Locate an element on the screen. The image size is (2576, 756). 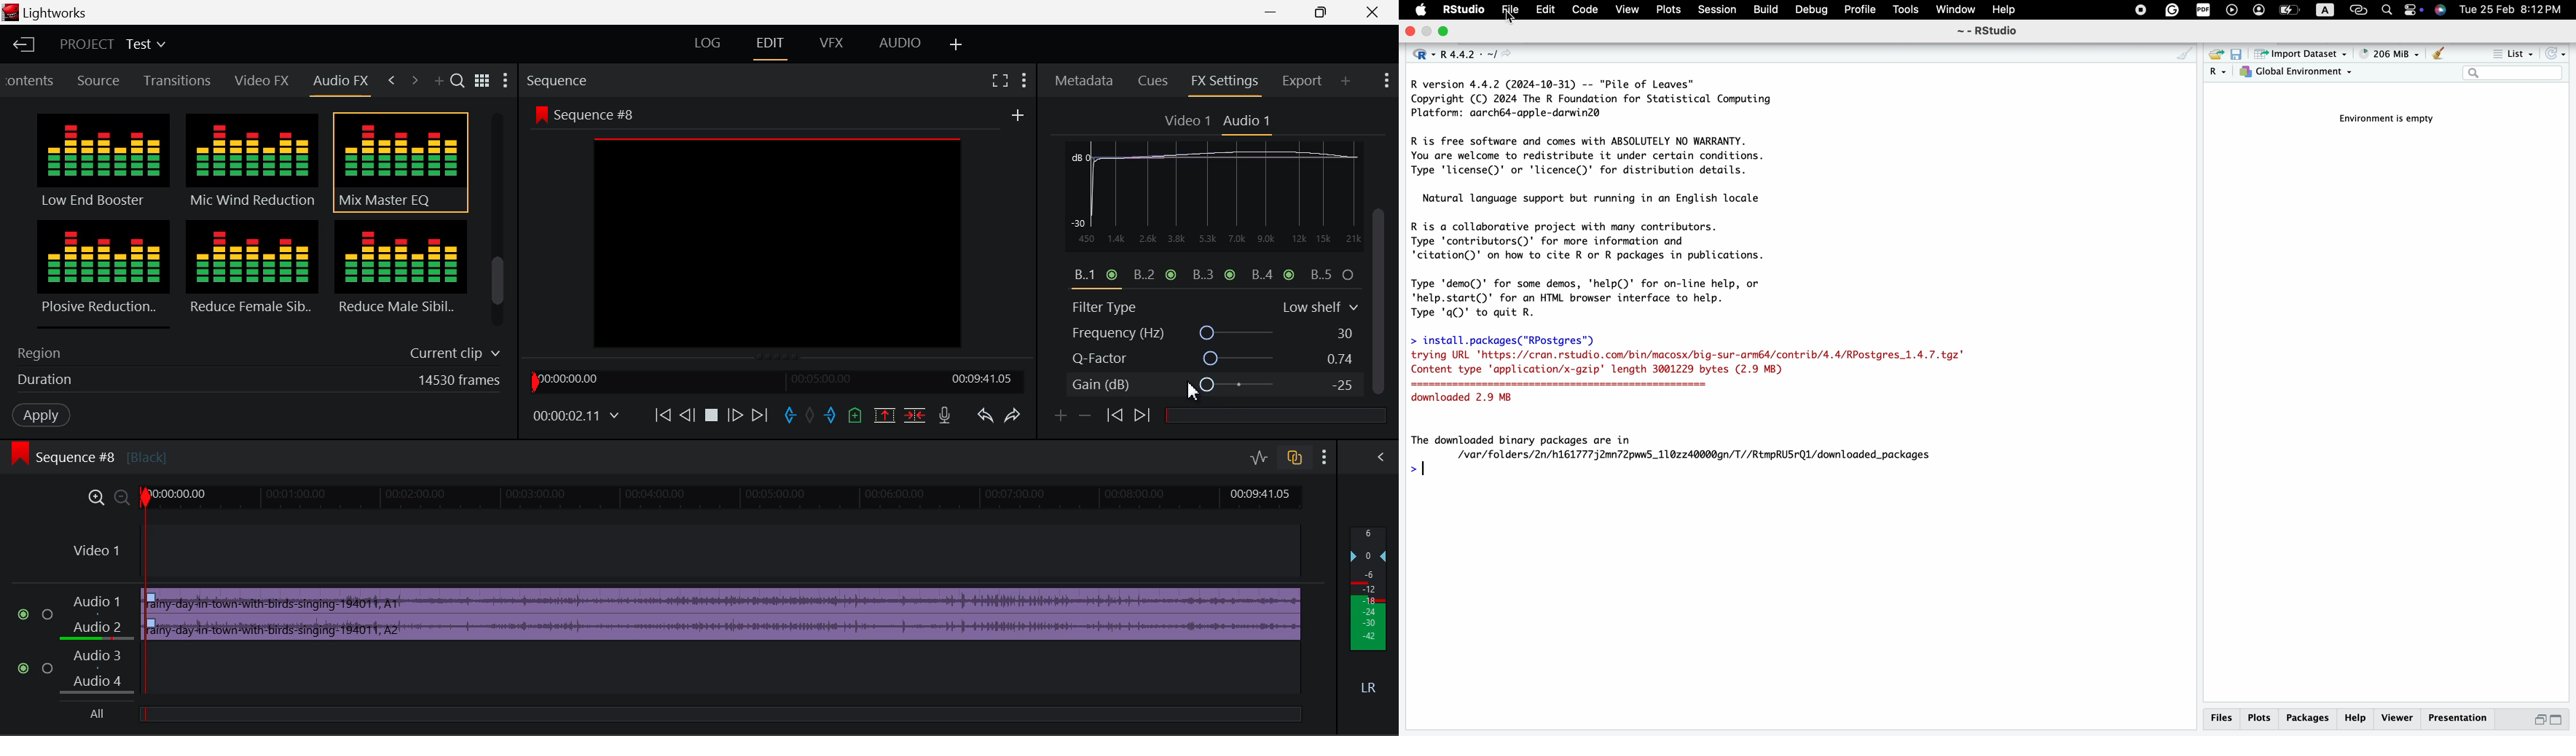
VFX Layout is located at coordinates (834, 46).